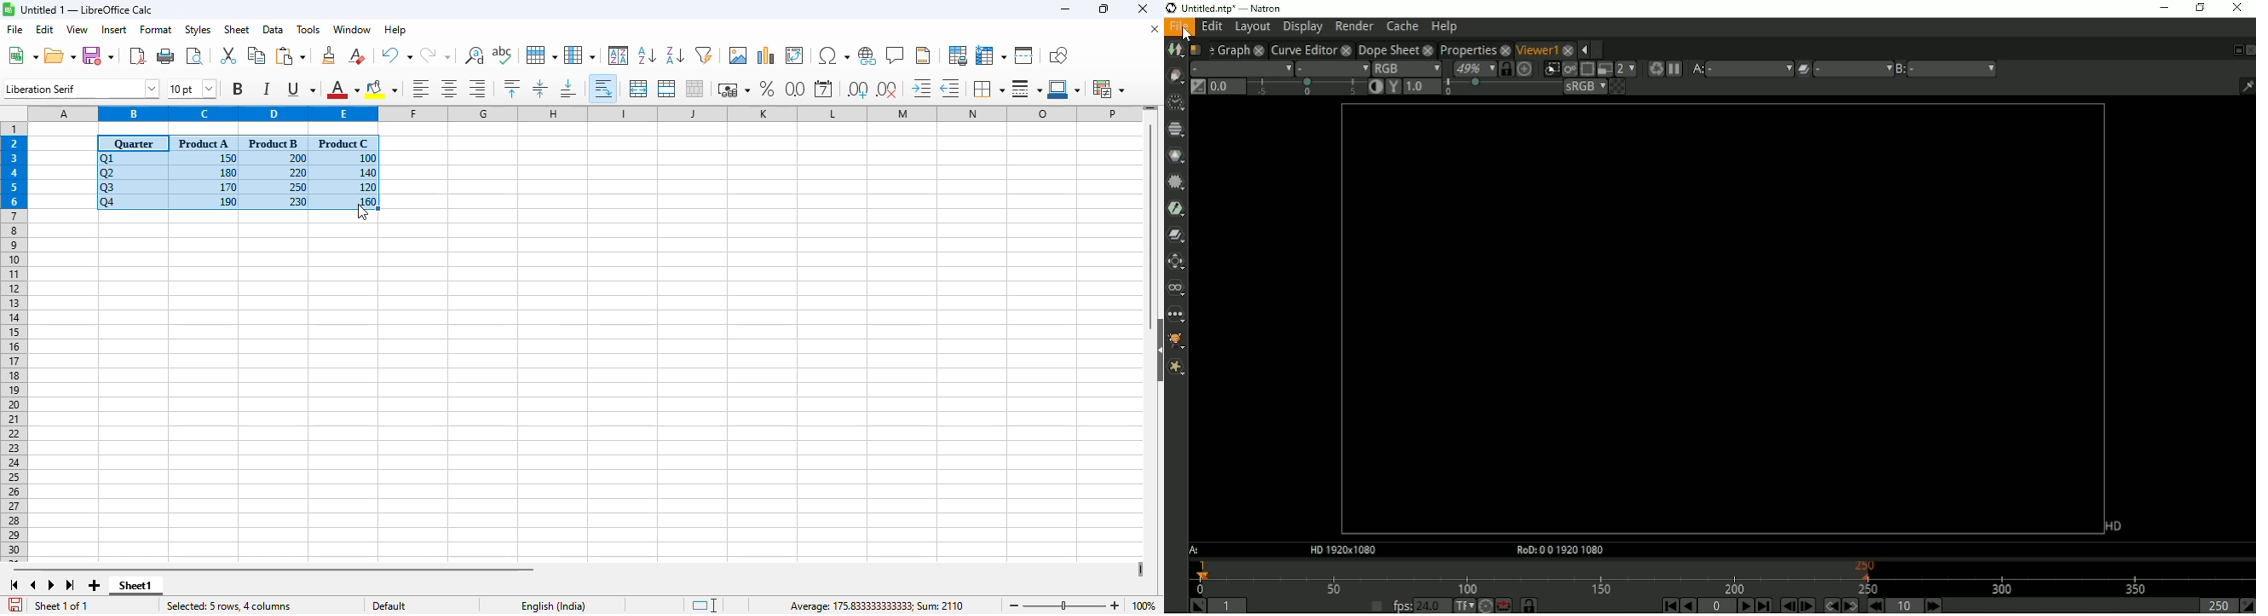 Image resolution: width=2268 pixels, height=616 pixels. I want to click on horizontal scroll bar, so click(273, 569).